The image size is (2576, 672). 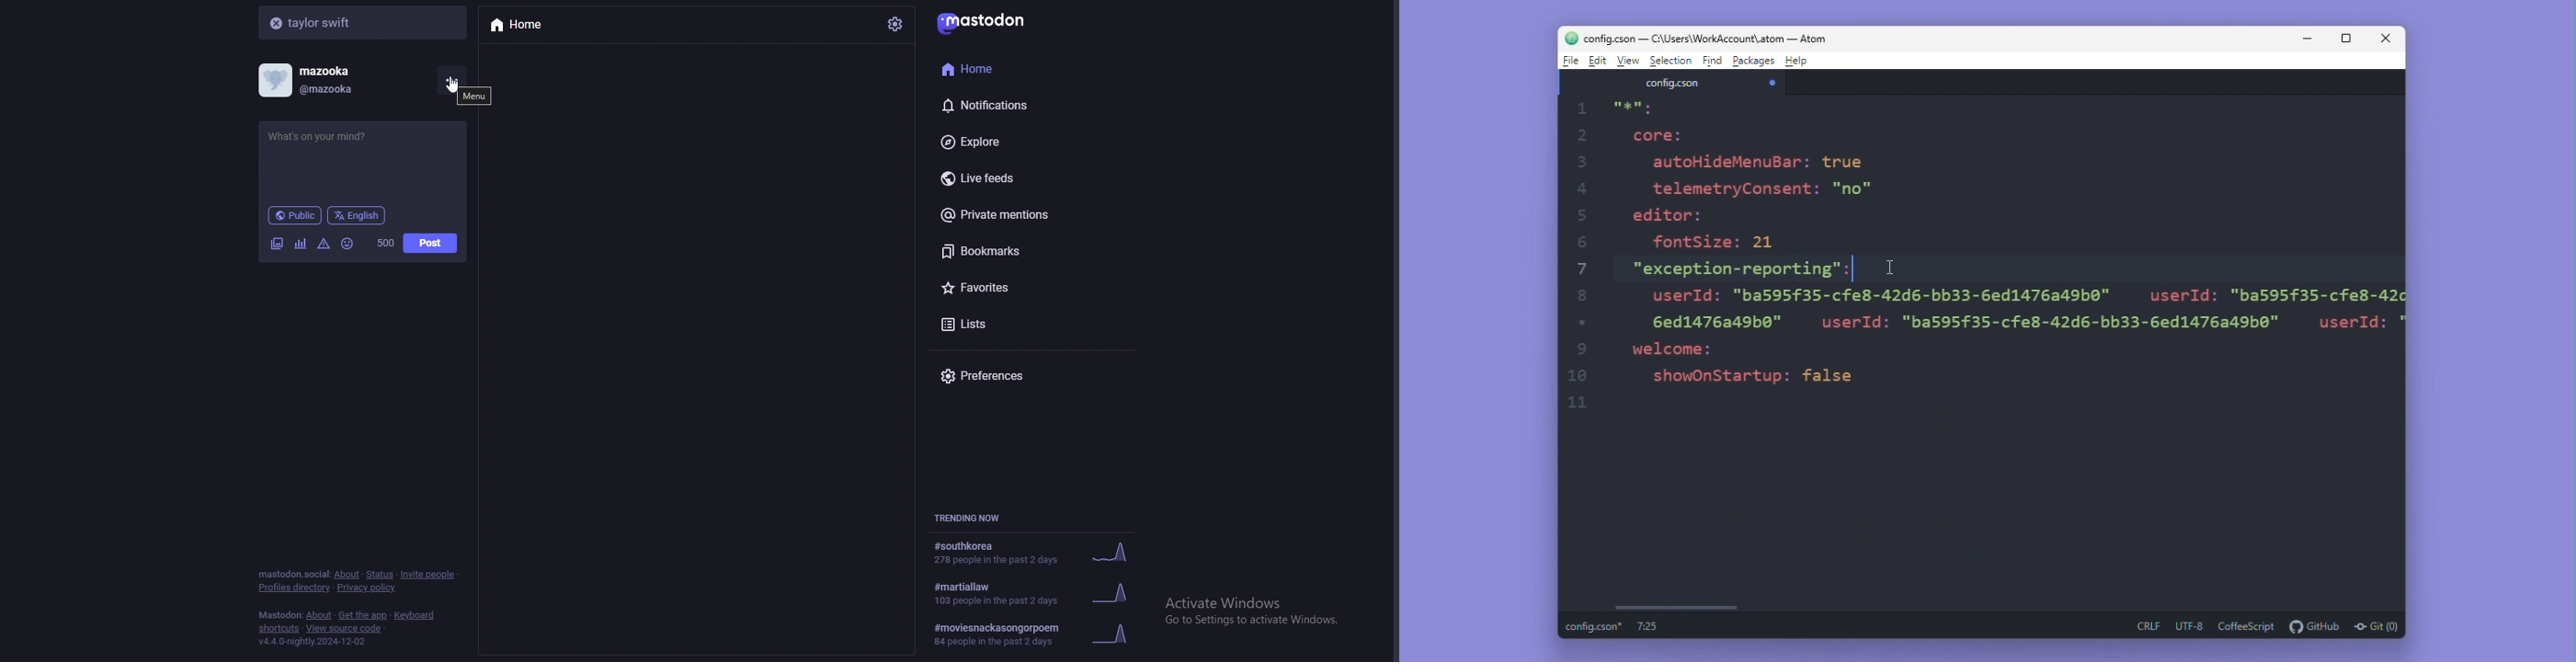 What do you see at coordinates (2309, 38) in the screenshot?
I see `Minimise` at bounding box center [2309, 38].